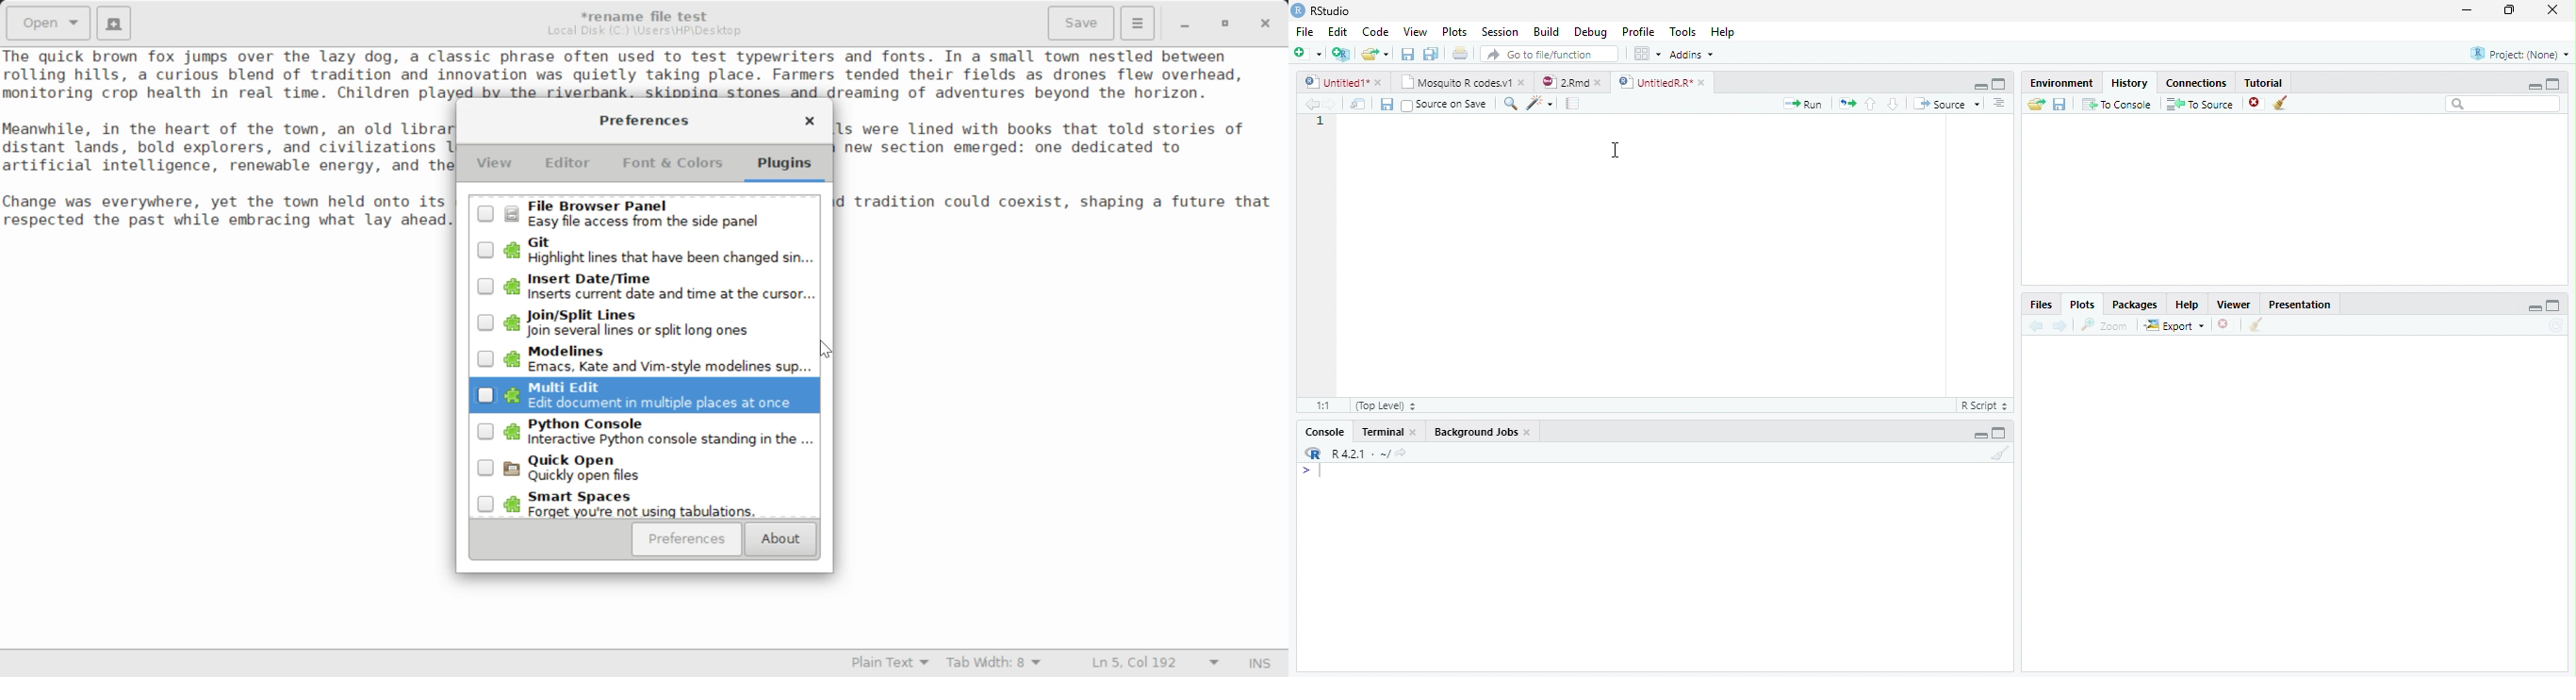 This screenshot has width=2576, height=700. I want to click on Export, so click(2174, 325).